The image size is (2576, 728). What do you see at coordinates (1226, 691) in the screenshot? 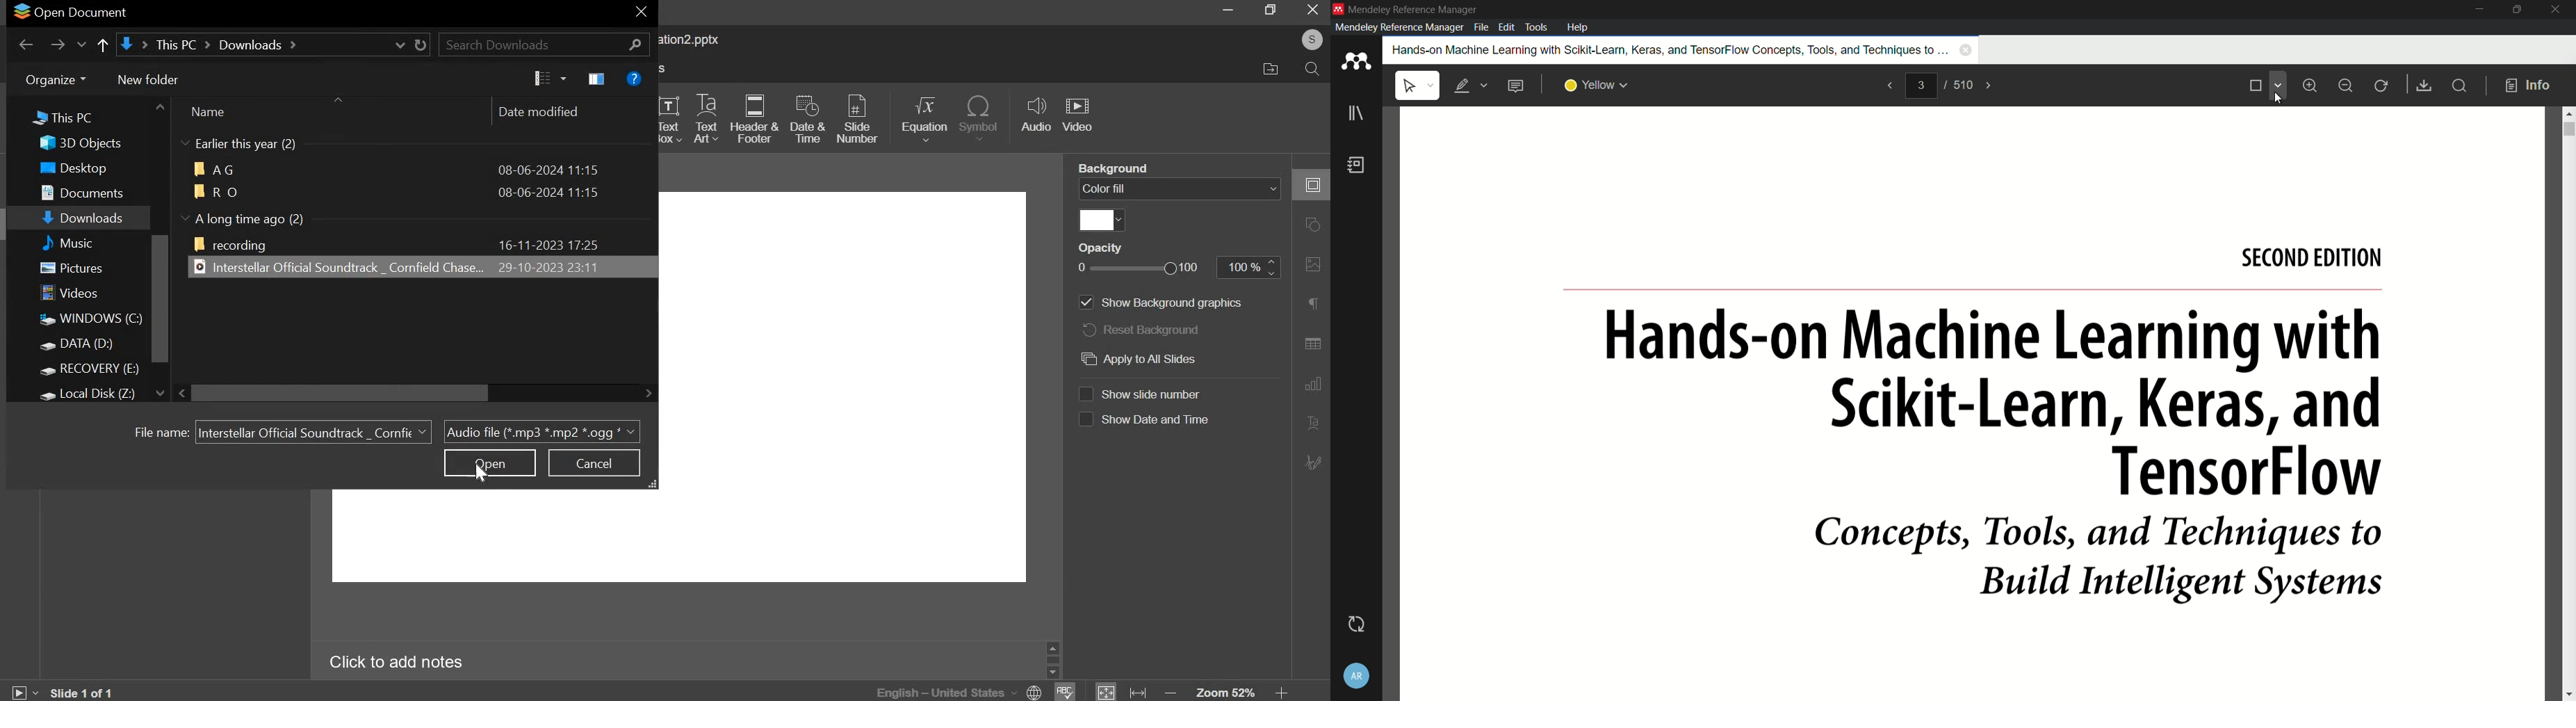
I see `zoom 52%` at bounding box center [1226, 691].